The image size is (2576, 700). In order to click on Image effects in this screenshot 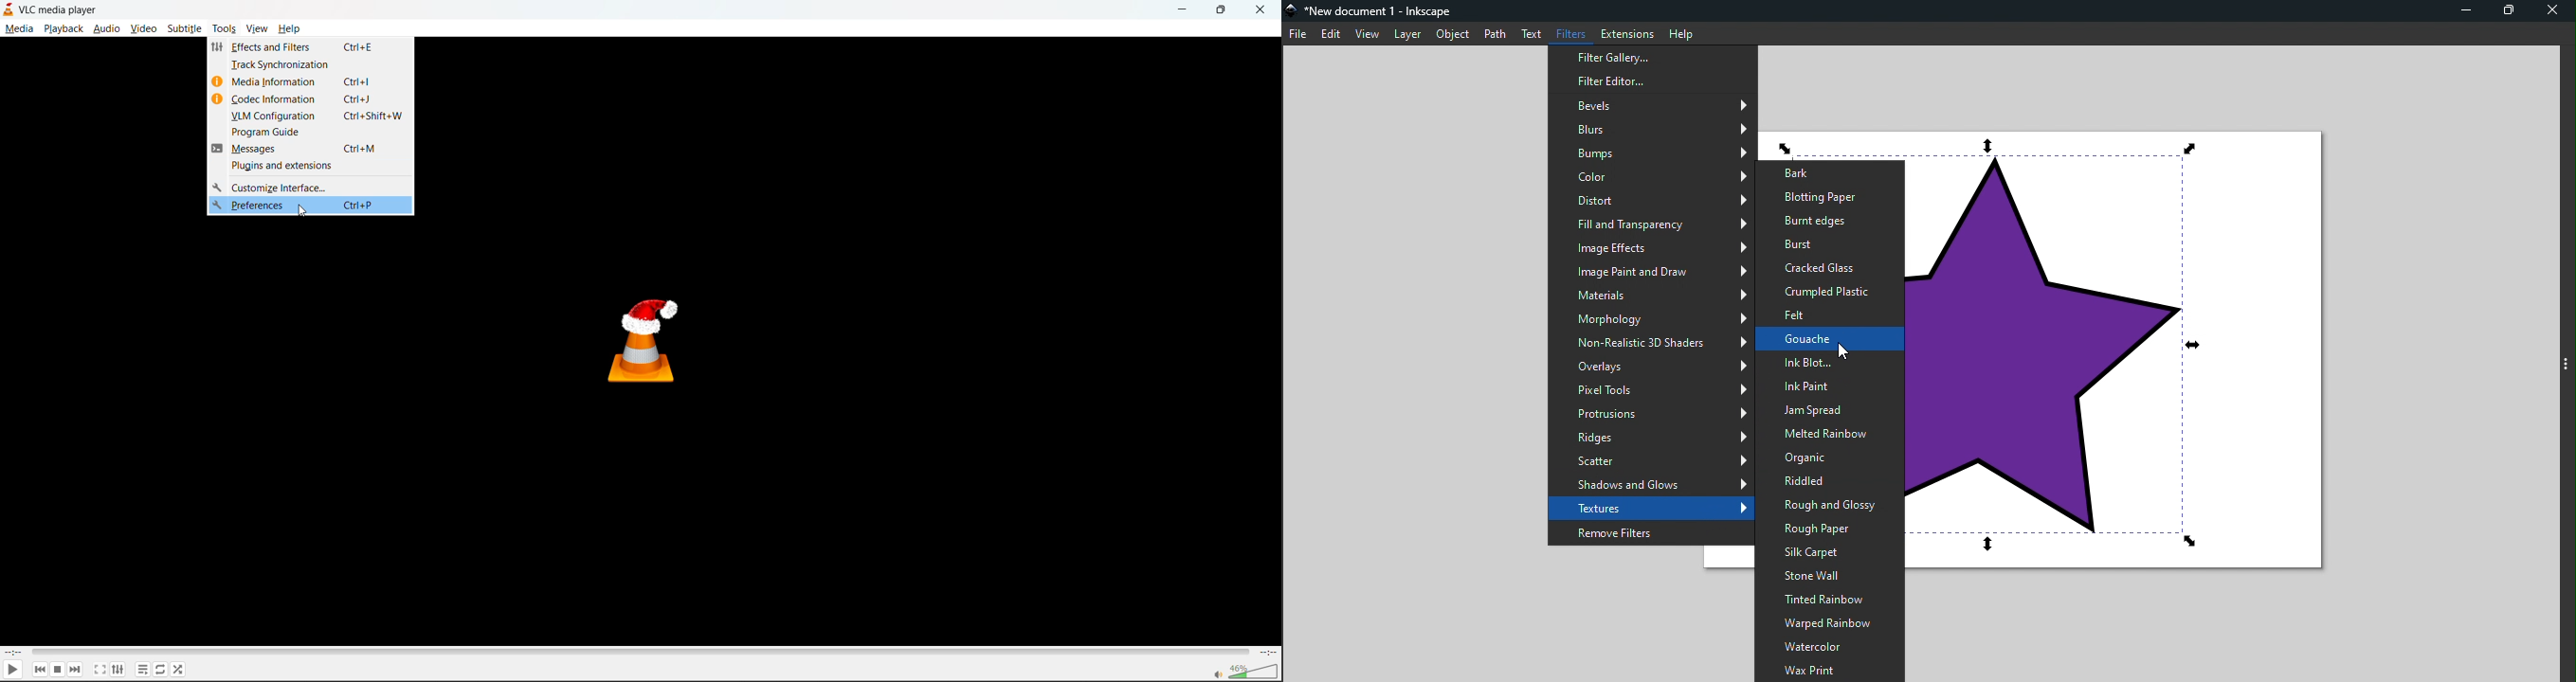, I will do `click(1649, 247)`.